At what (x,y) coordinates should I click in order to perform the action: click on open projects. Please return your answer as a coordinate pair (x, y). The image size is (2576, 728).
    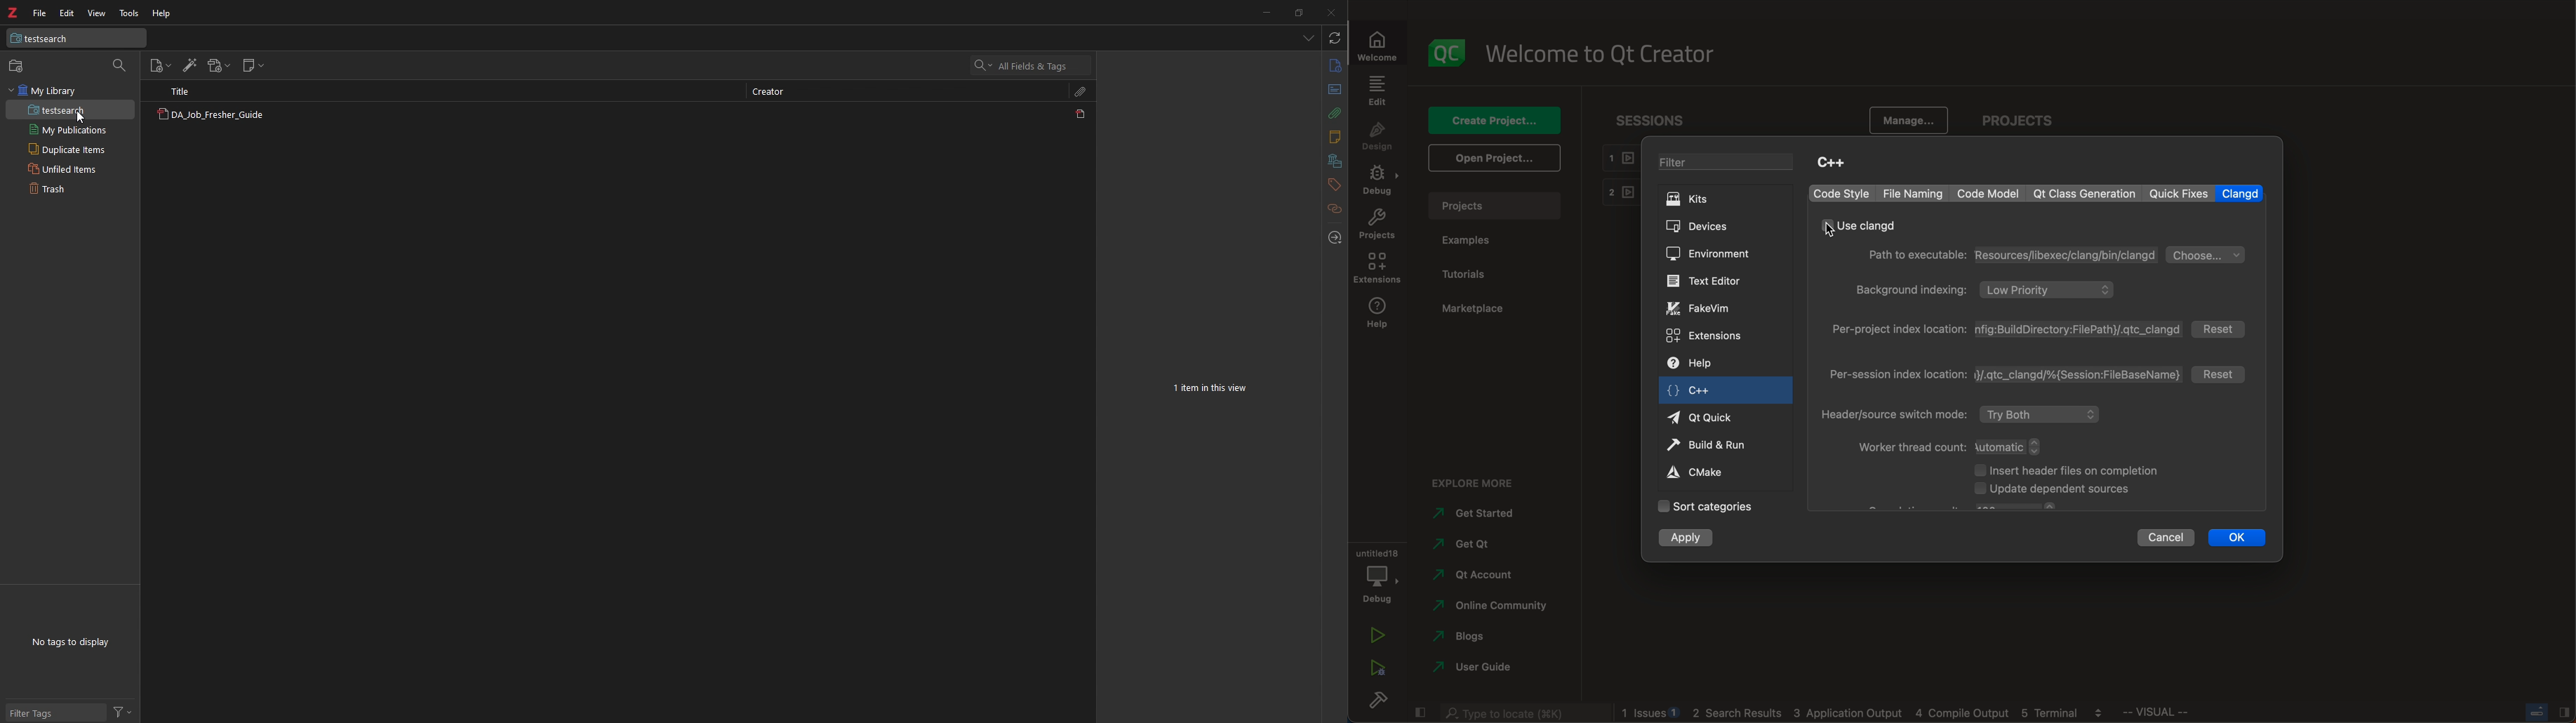
    Looking at the image, I should click on (1497, 157).